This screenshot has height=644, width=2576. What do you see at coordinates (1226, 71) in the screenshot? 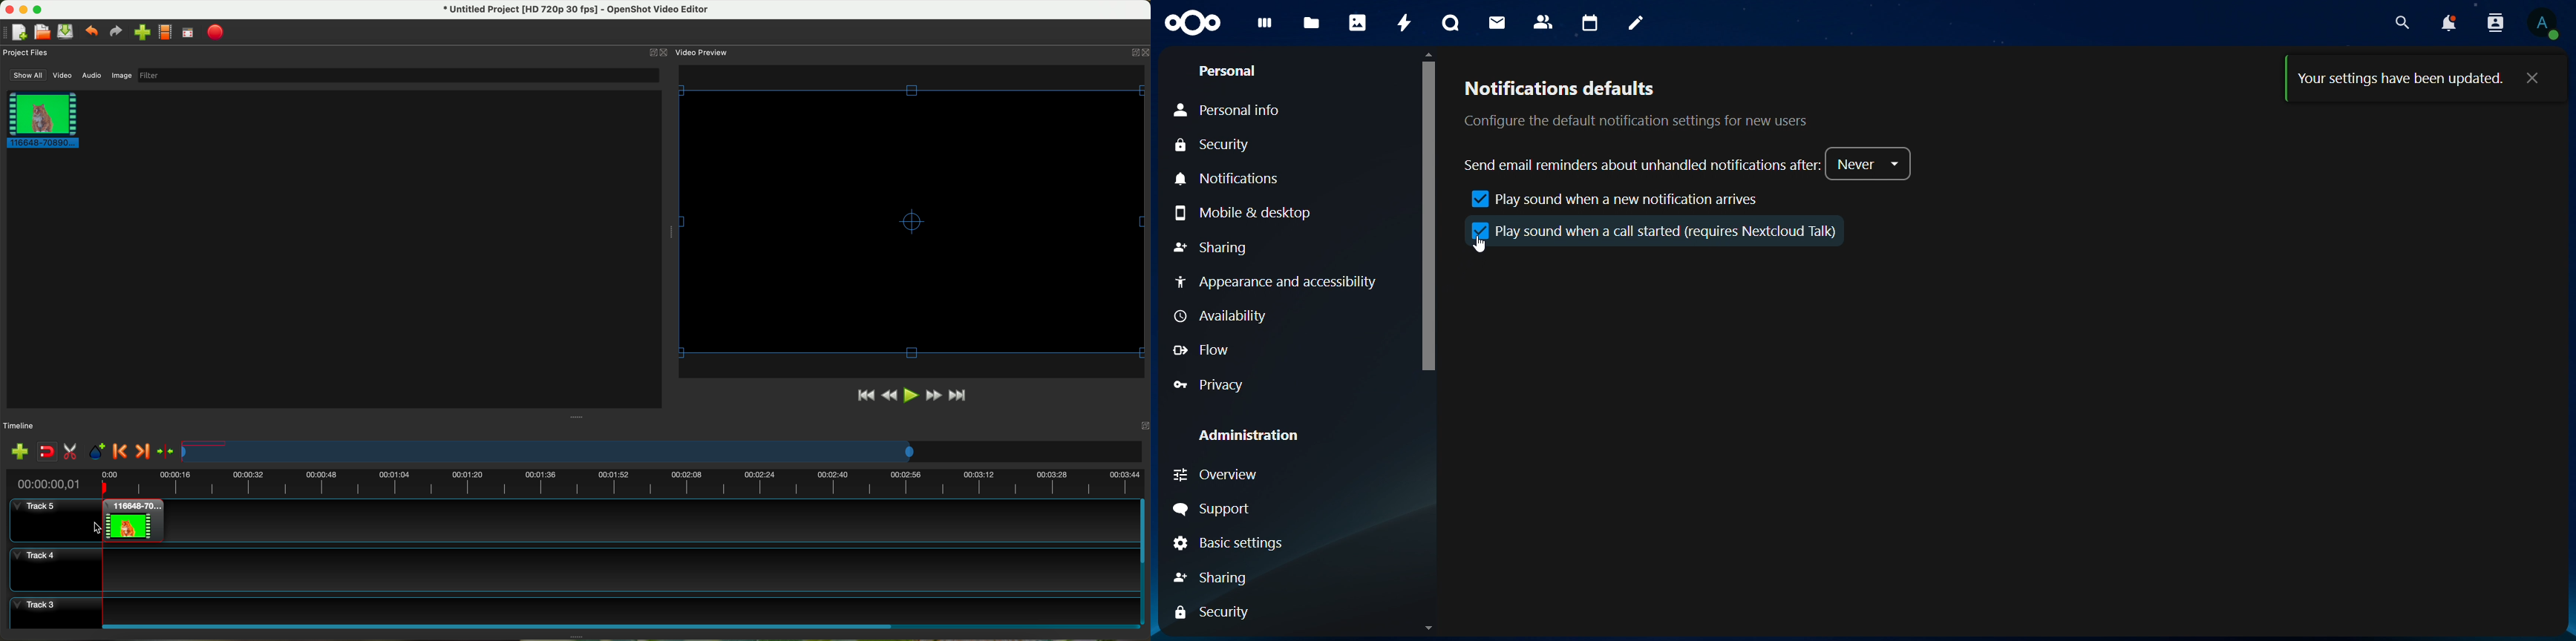
I see `Personal` at bounding box center [1226, 71].